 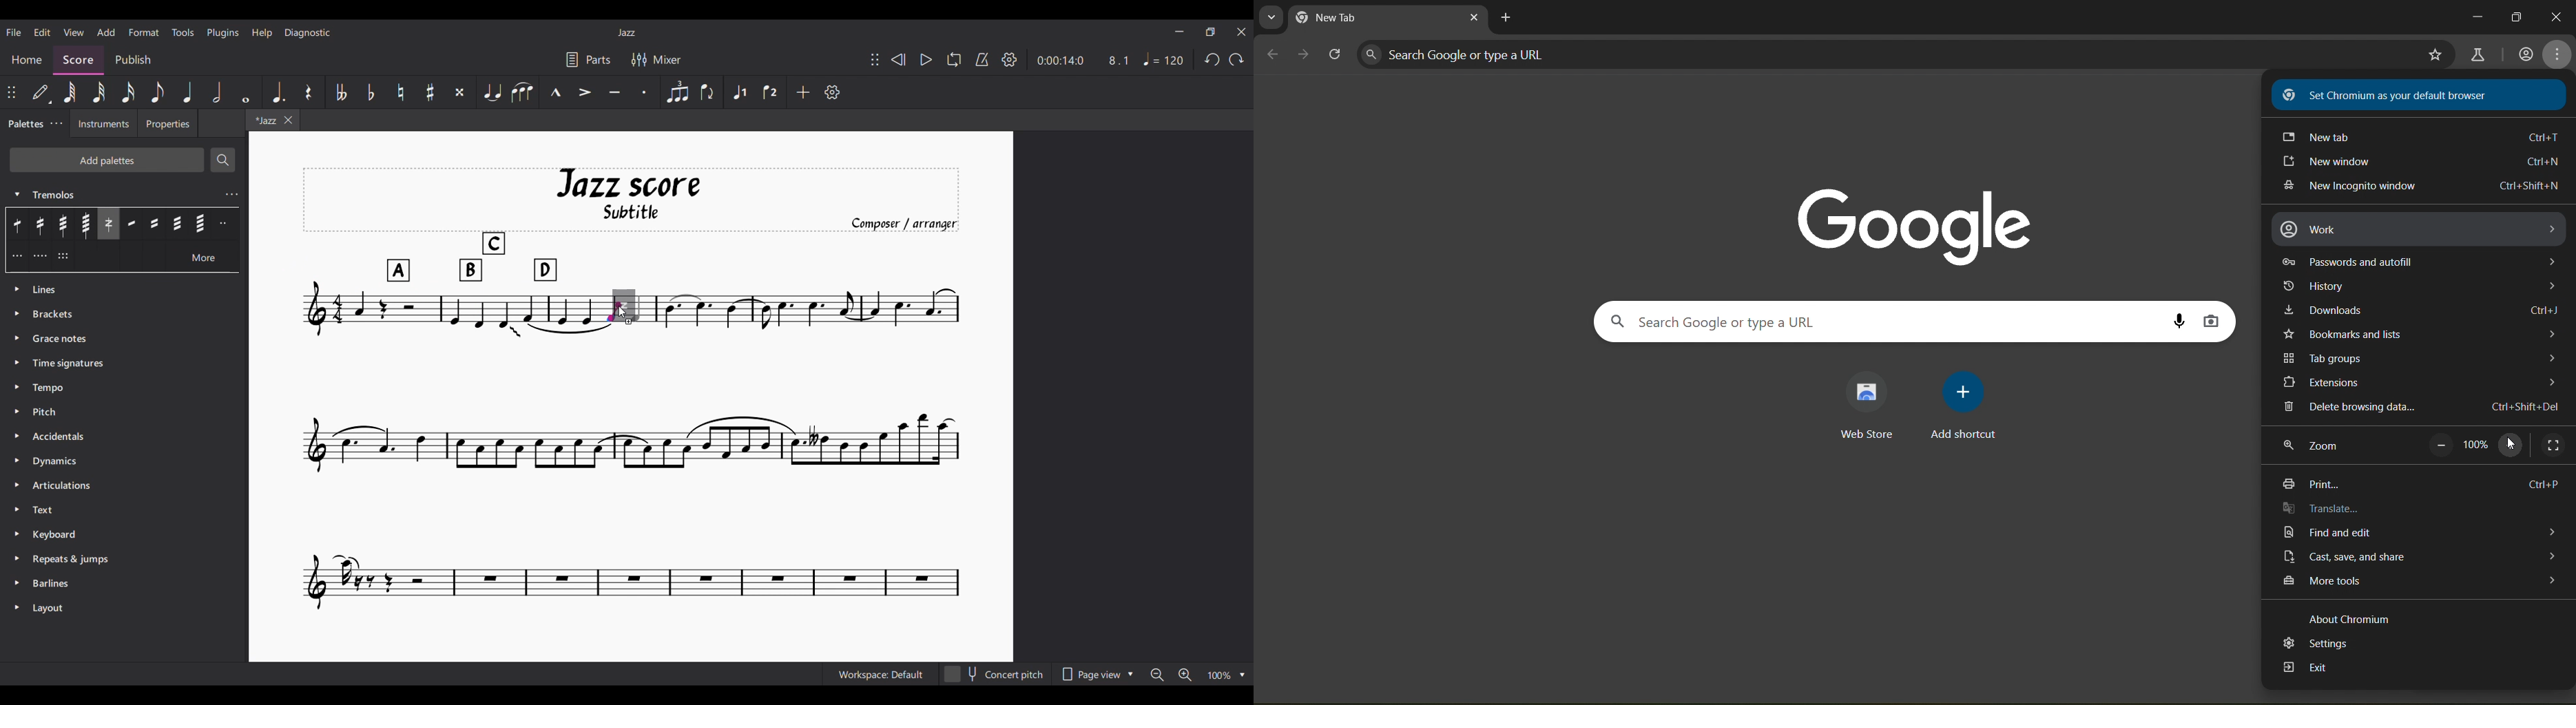 I want to click on downloads, so click(x=2424, y=312).